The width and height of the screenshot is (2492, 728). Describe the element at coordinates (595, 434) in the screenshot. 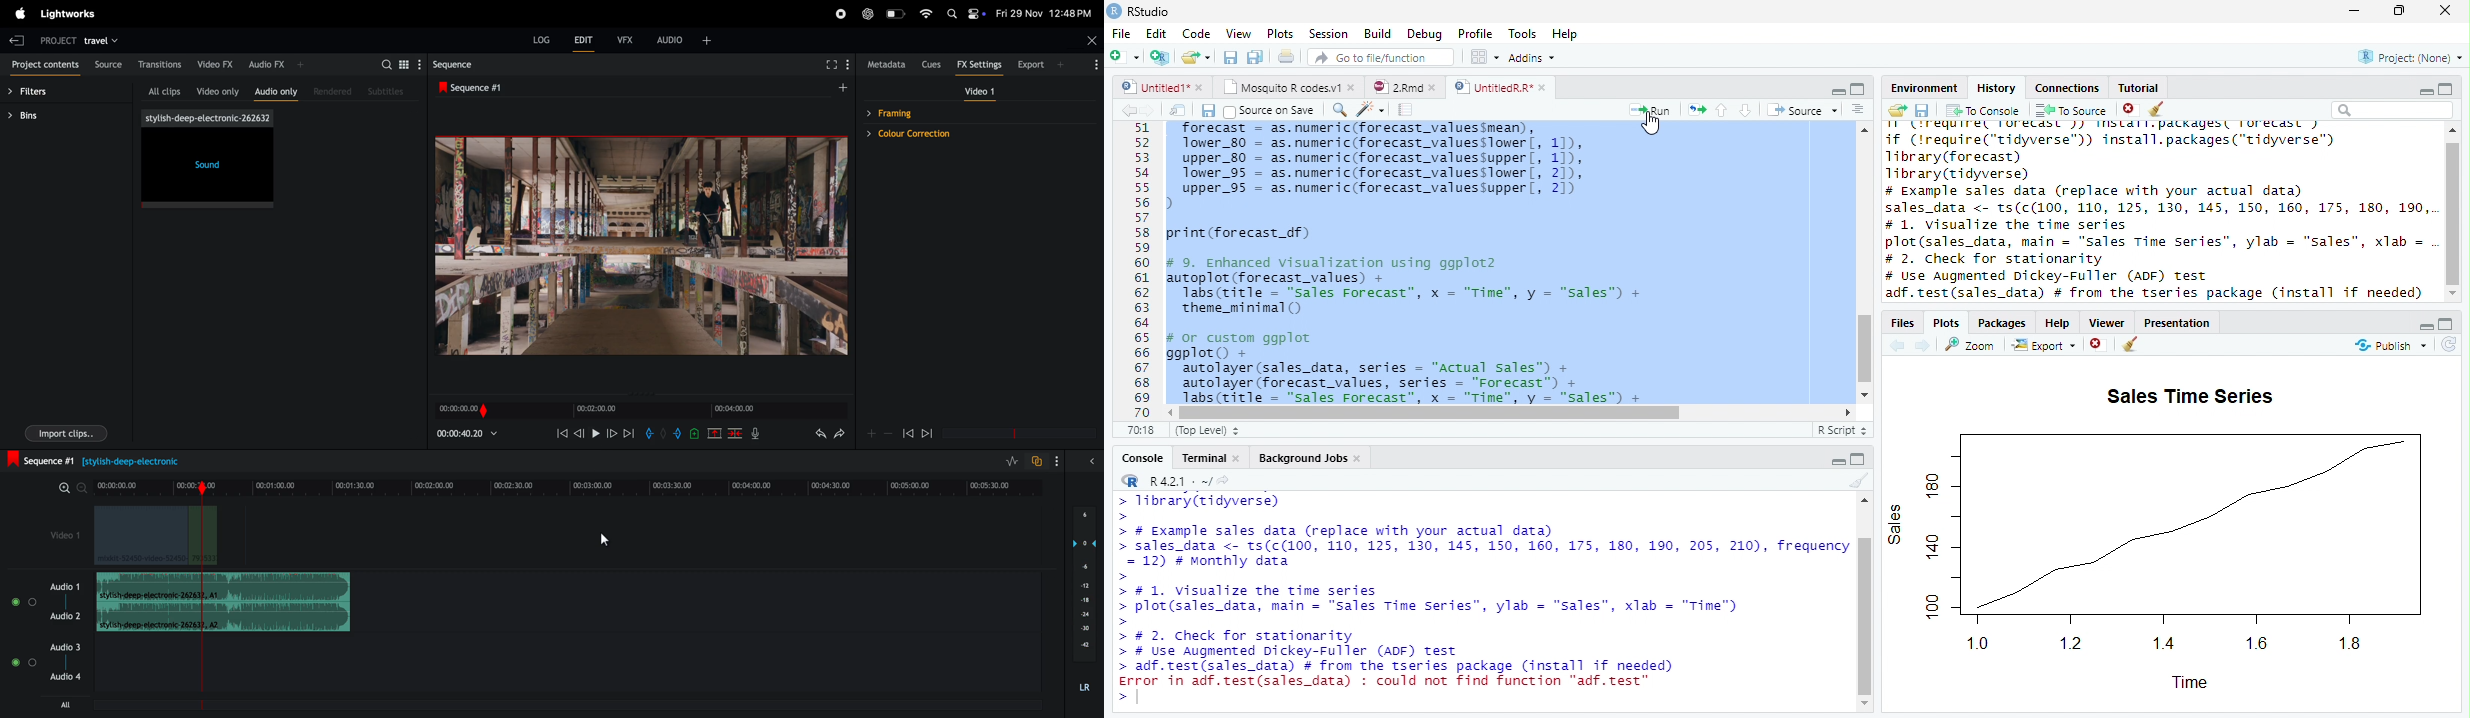

I see `pause play` at that location.